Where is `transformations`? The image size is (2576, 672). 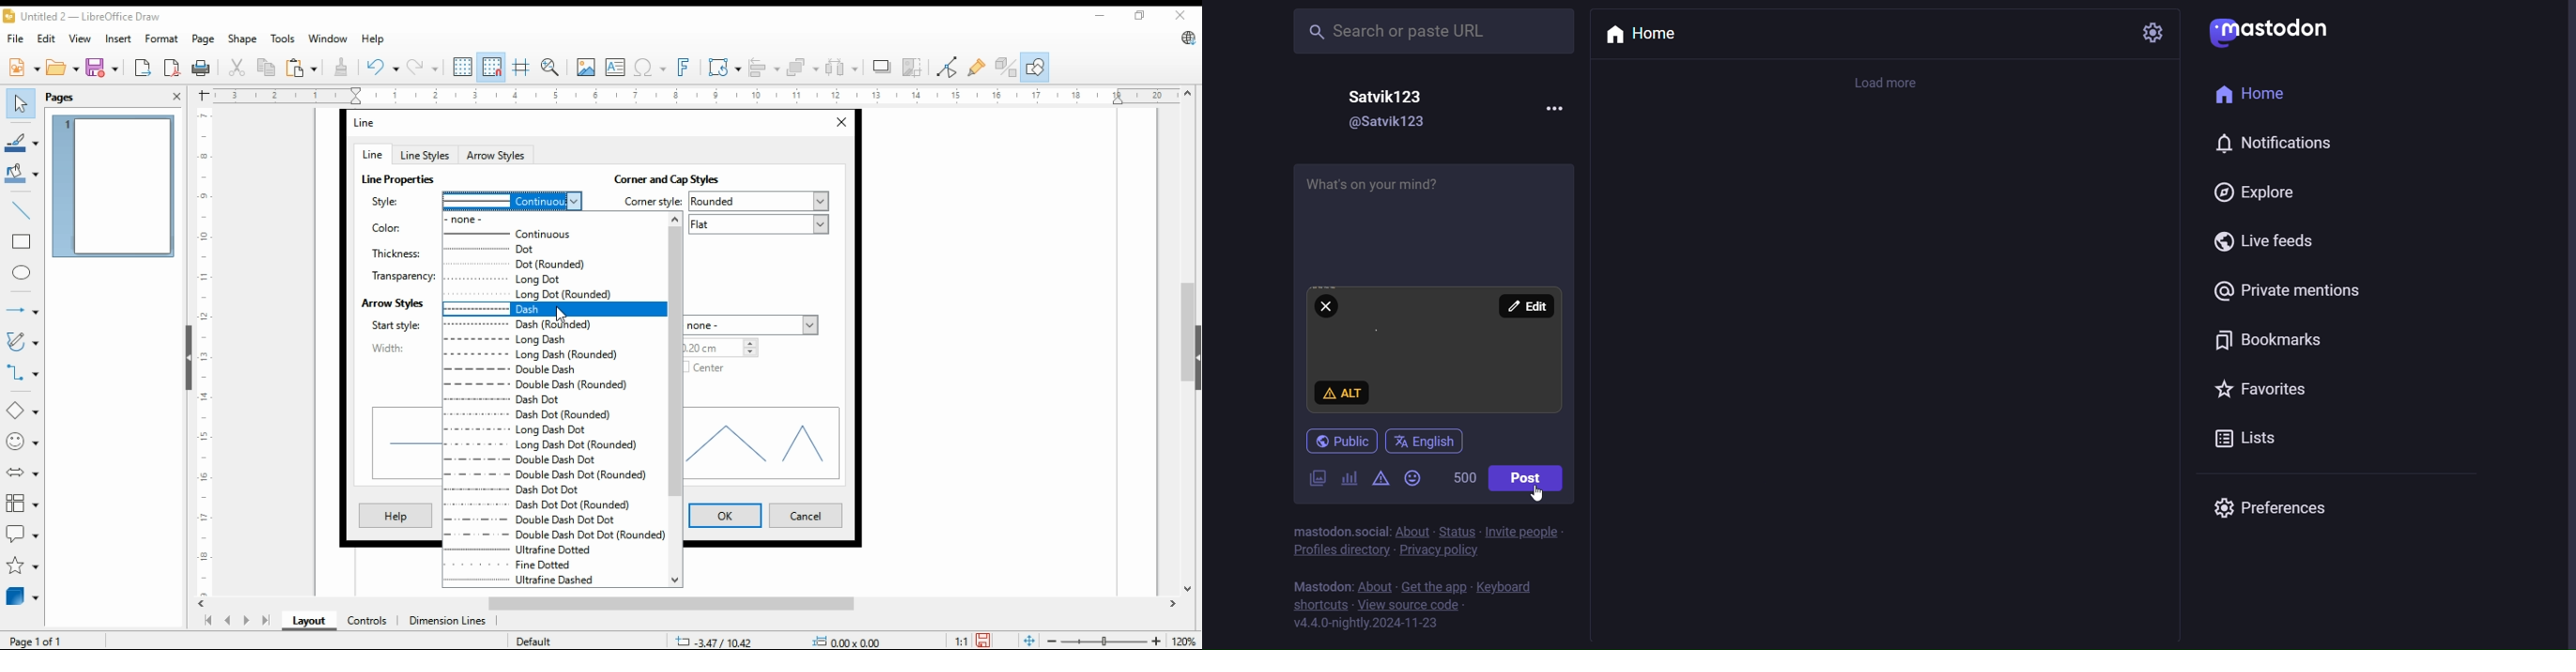
transformations is located at coordinates (723, 67).